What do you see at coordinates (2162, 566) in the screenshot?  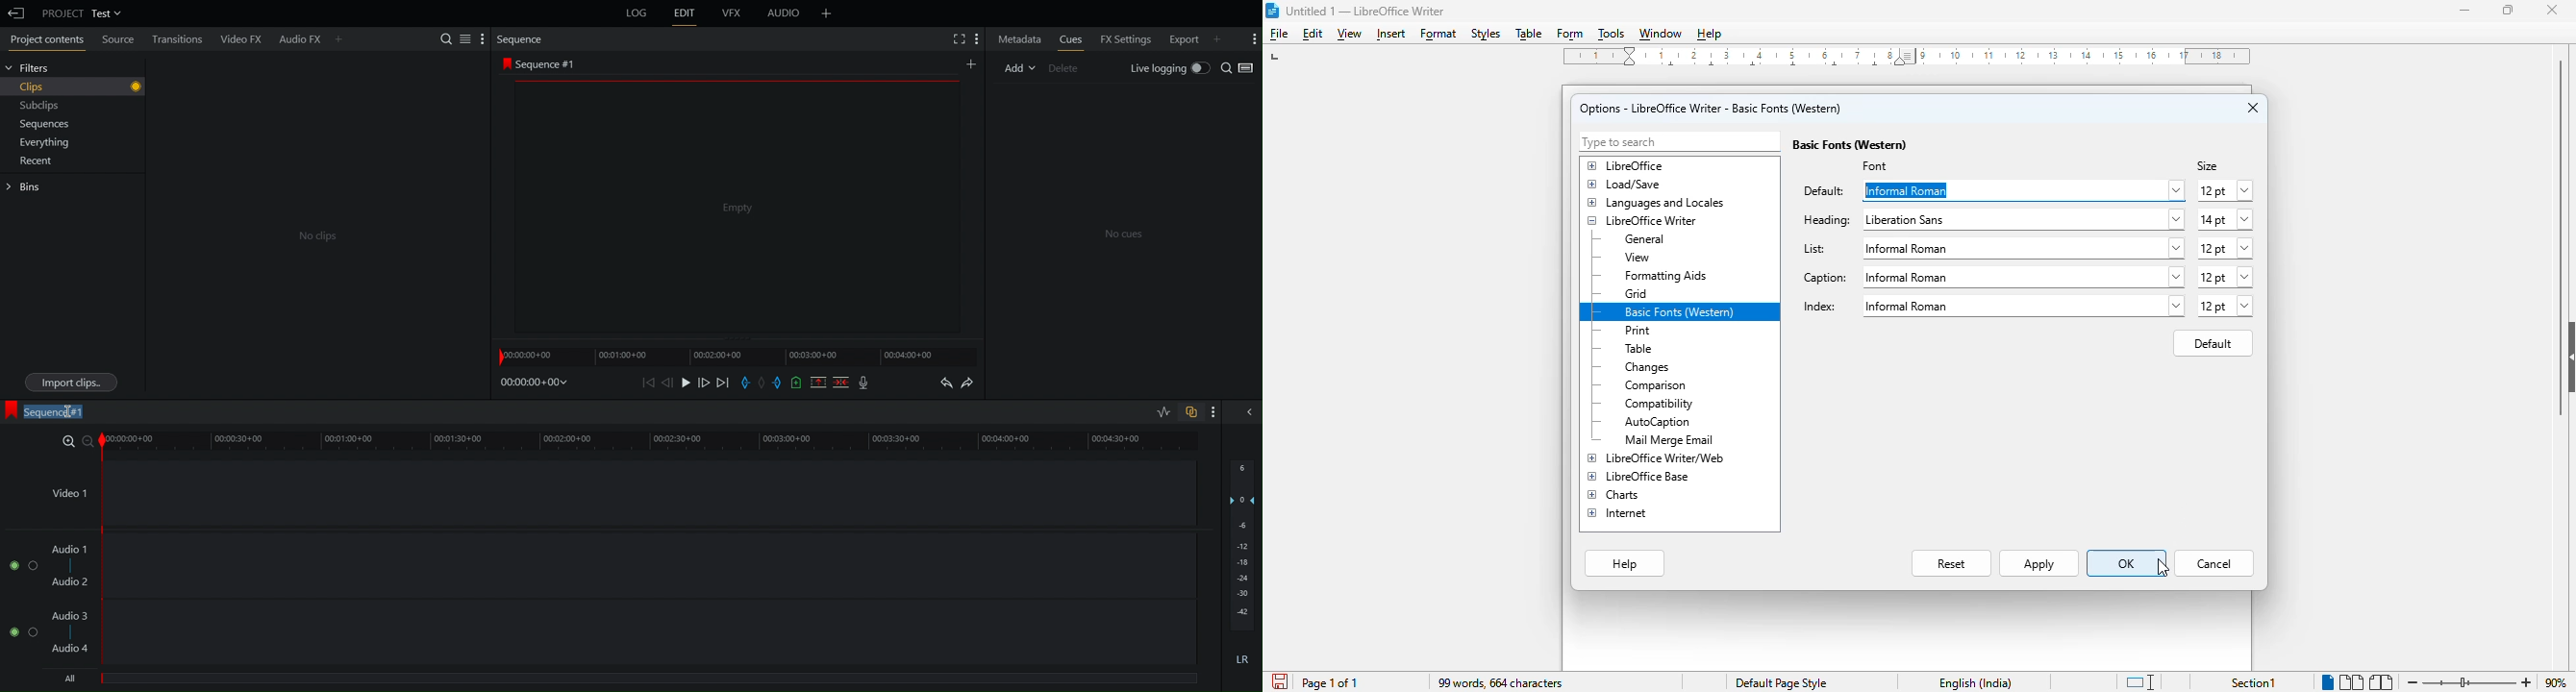 I see `cursor` at bounding box center [2162, 566].